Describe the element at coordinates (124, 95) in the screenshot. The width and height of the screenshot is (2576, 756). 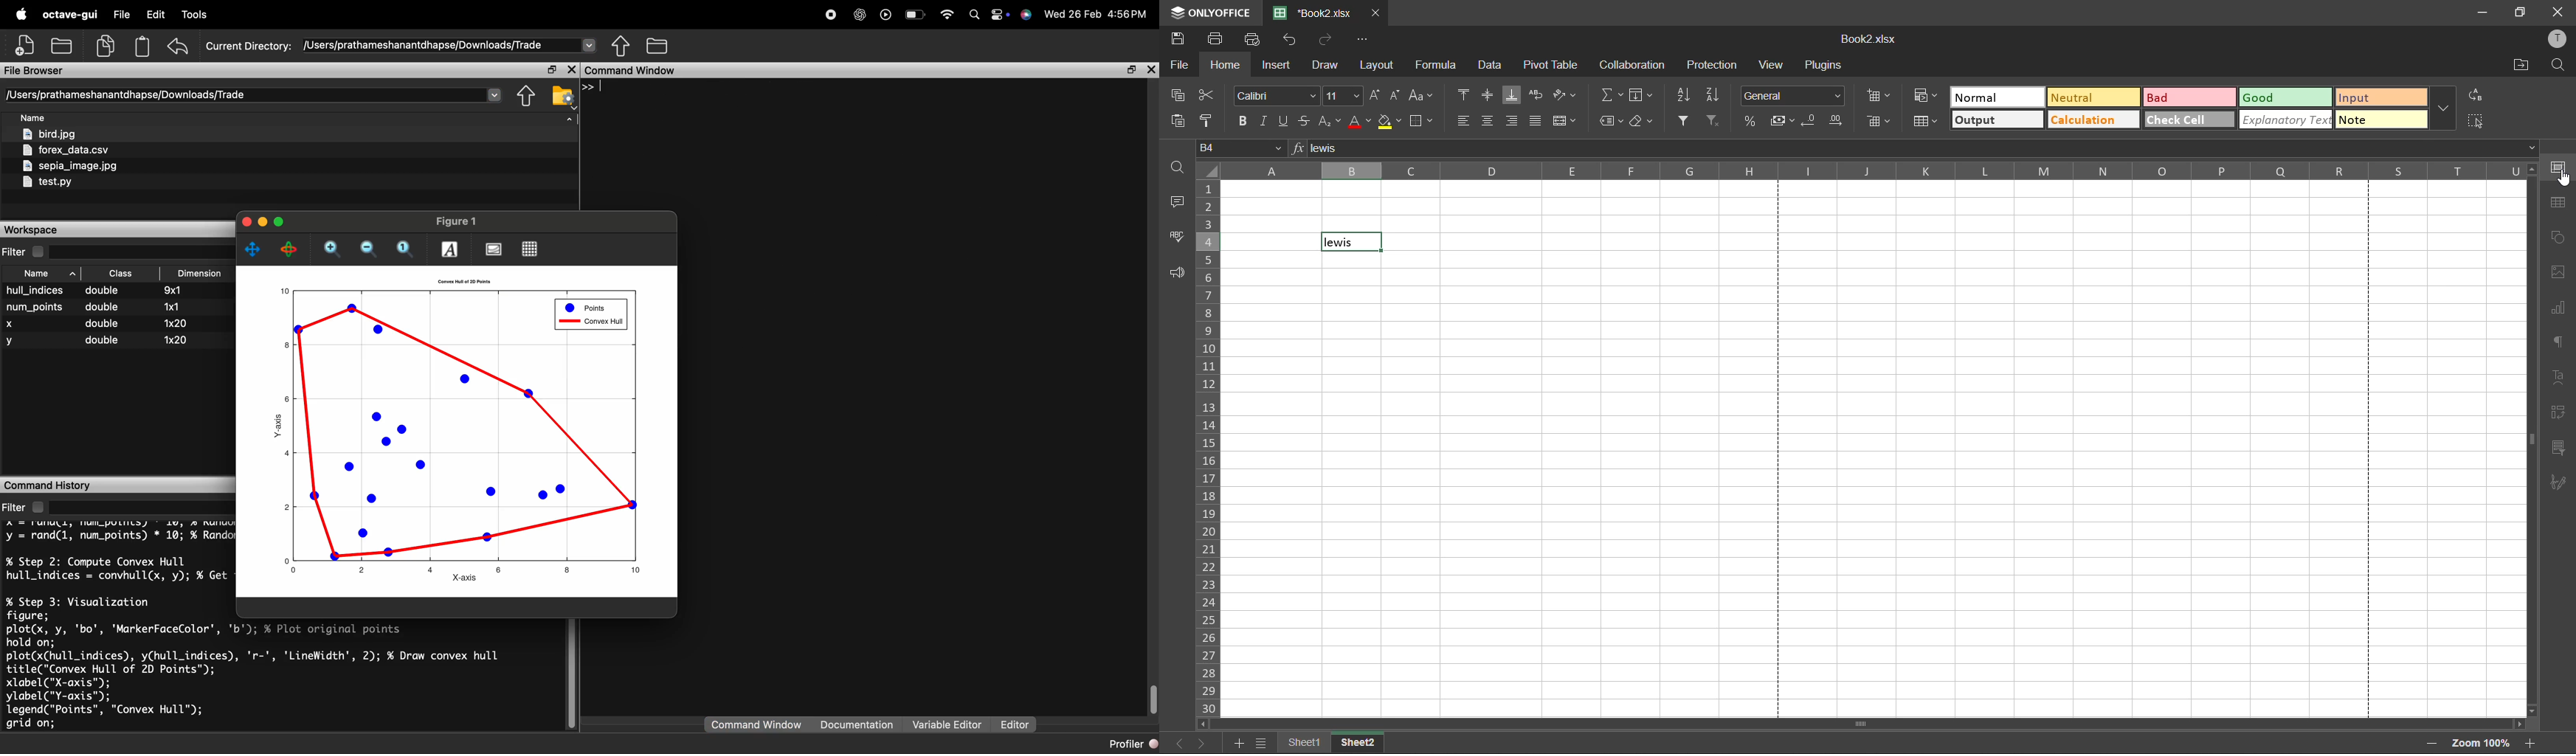
I see `[Users/prathameshanantdhapse/Downloads/Trade` at that location.